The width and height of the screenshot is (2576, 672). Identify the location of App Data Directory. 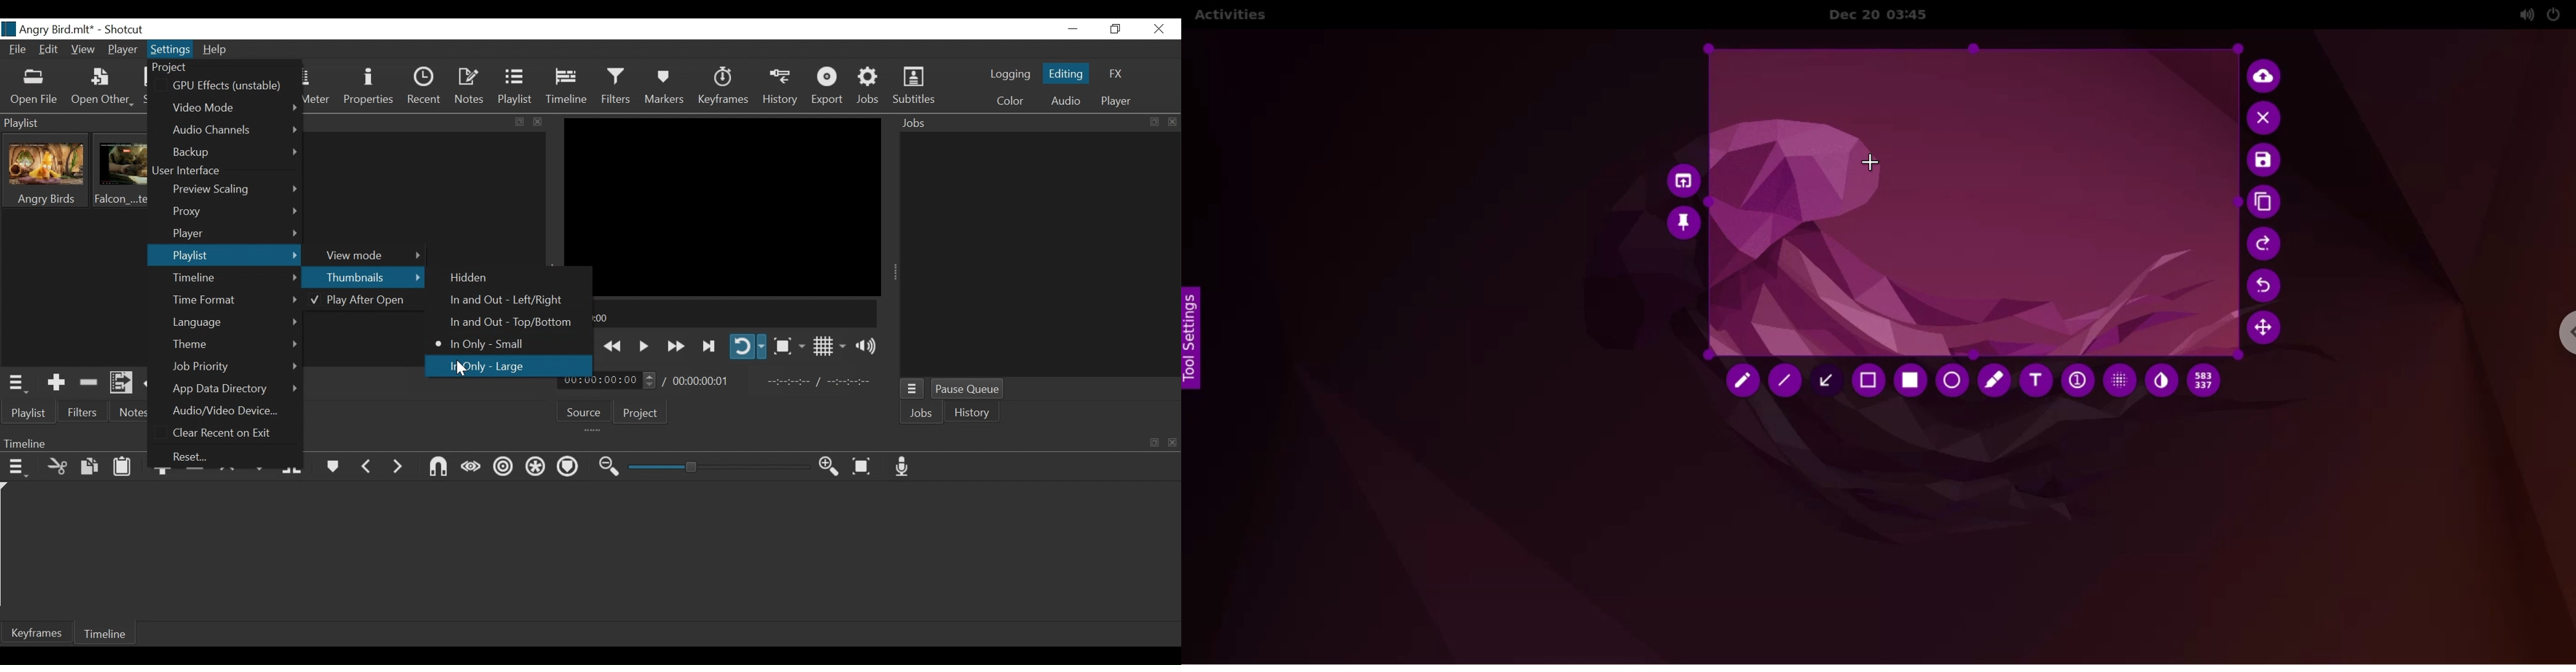
(234, 389).